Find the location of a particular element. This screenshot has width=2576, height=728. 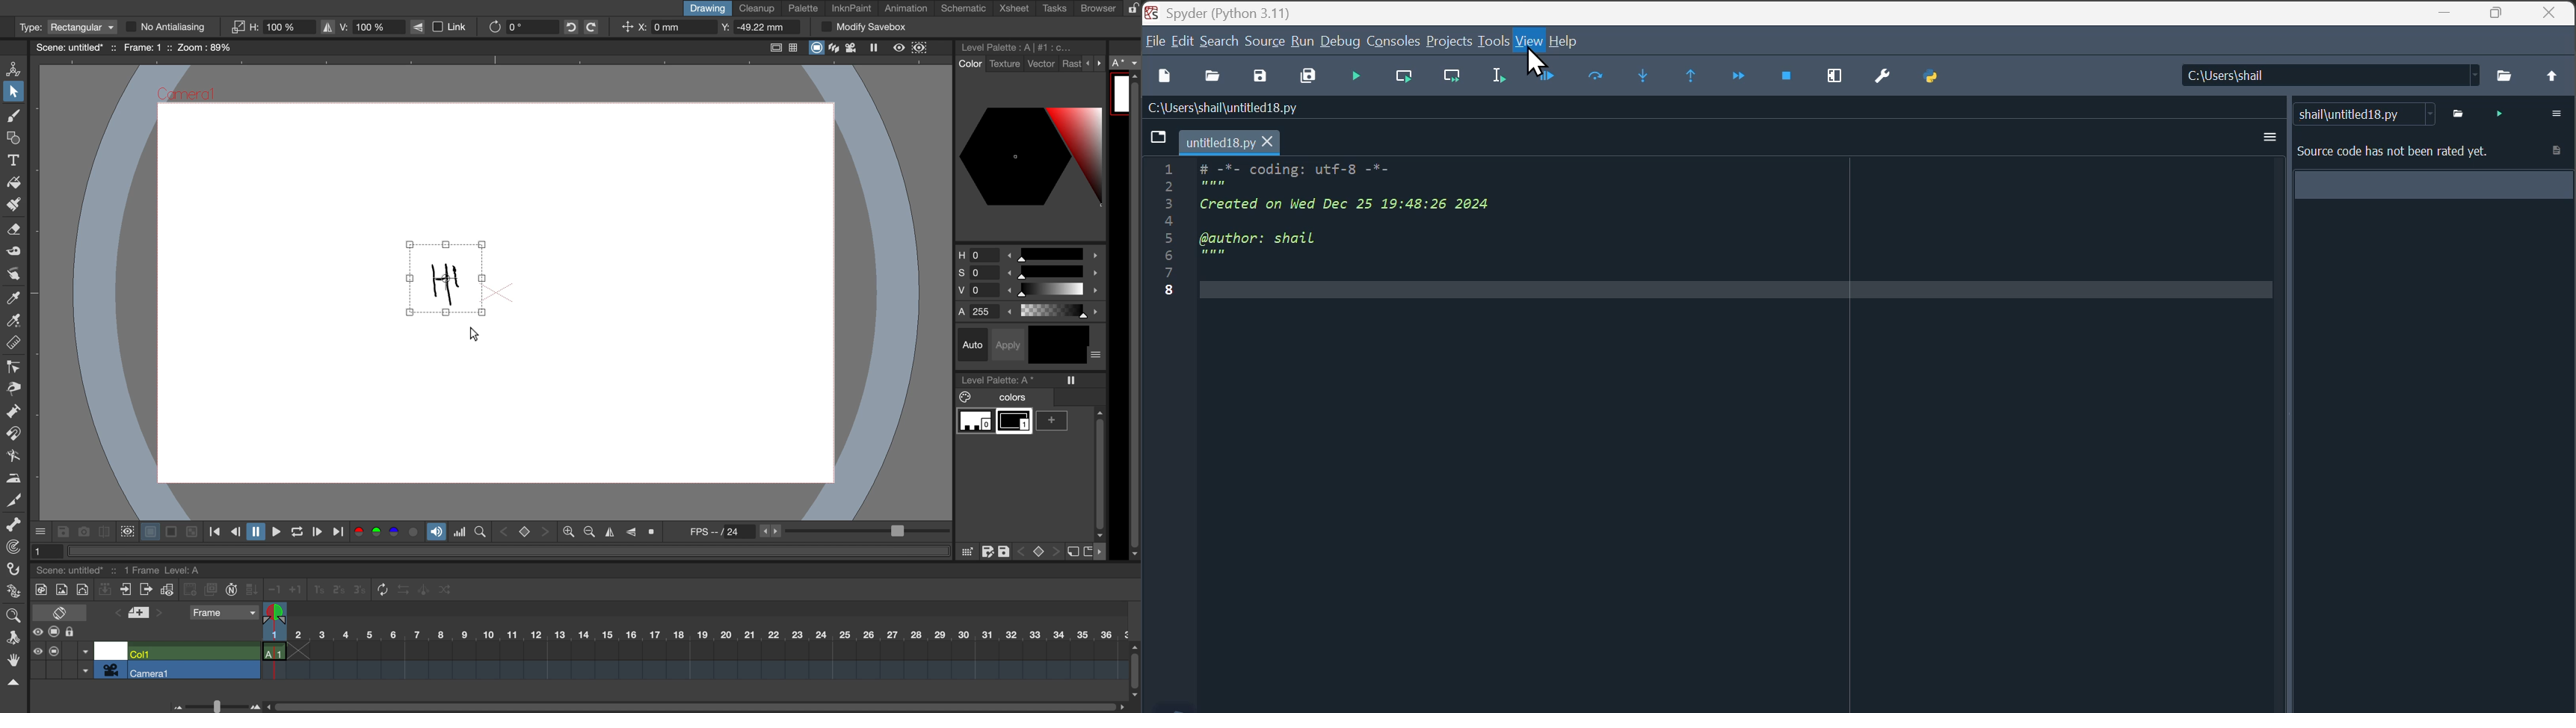

plastic tool is located at coordinates (12, 593).